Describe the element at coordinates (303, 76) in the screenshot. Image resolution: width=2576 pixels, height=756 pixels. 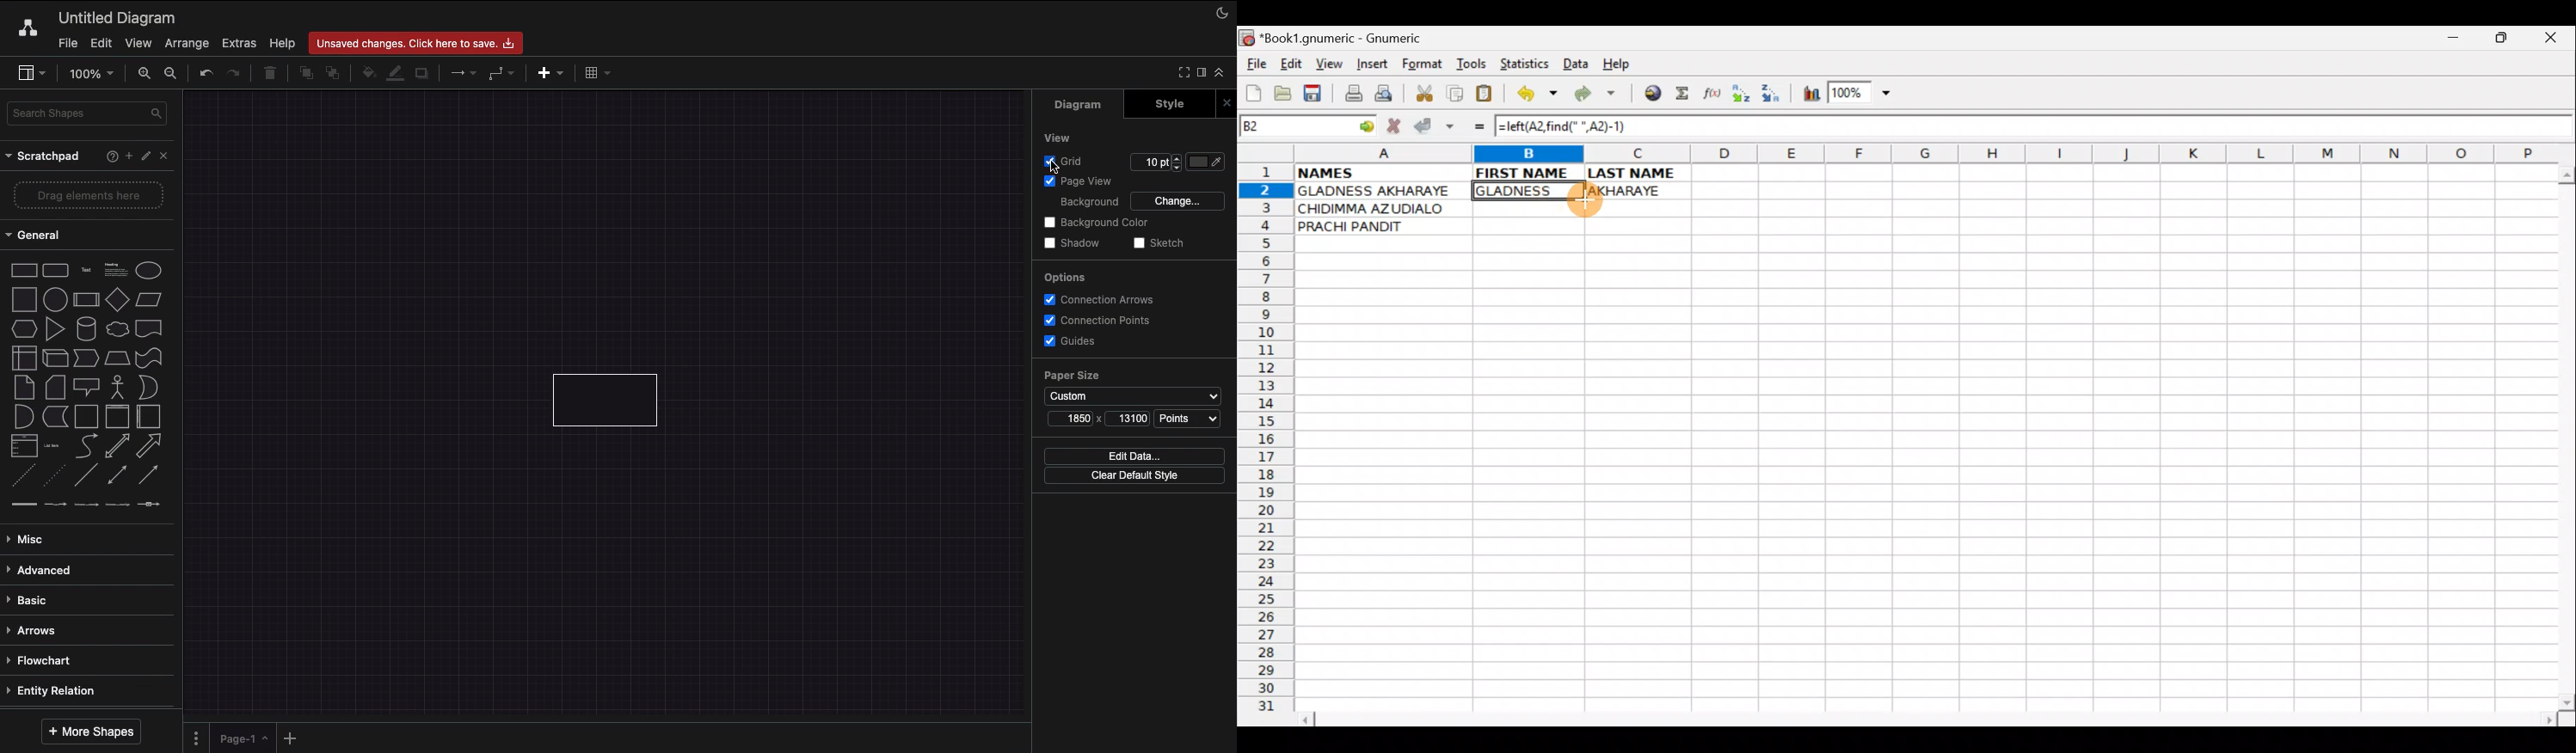
I see `To front` at that location.